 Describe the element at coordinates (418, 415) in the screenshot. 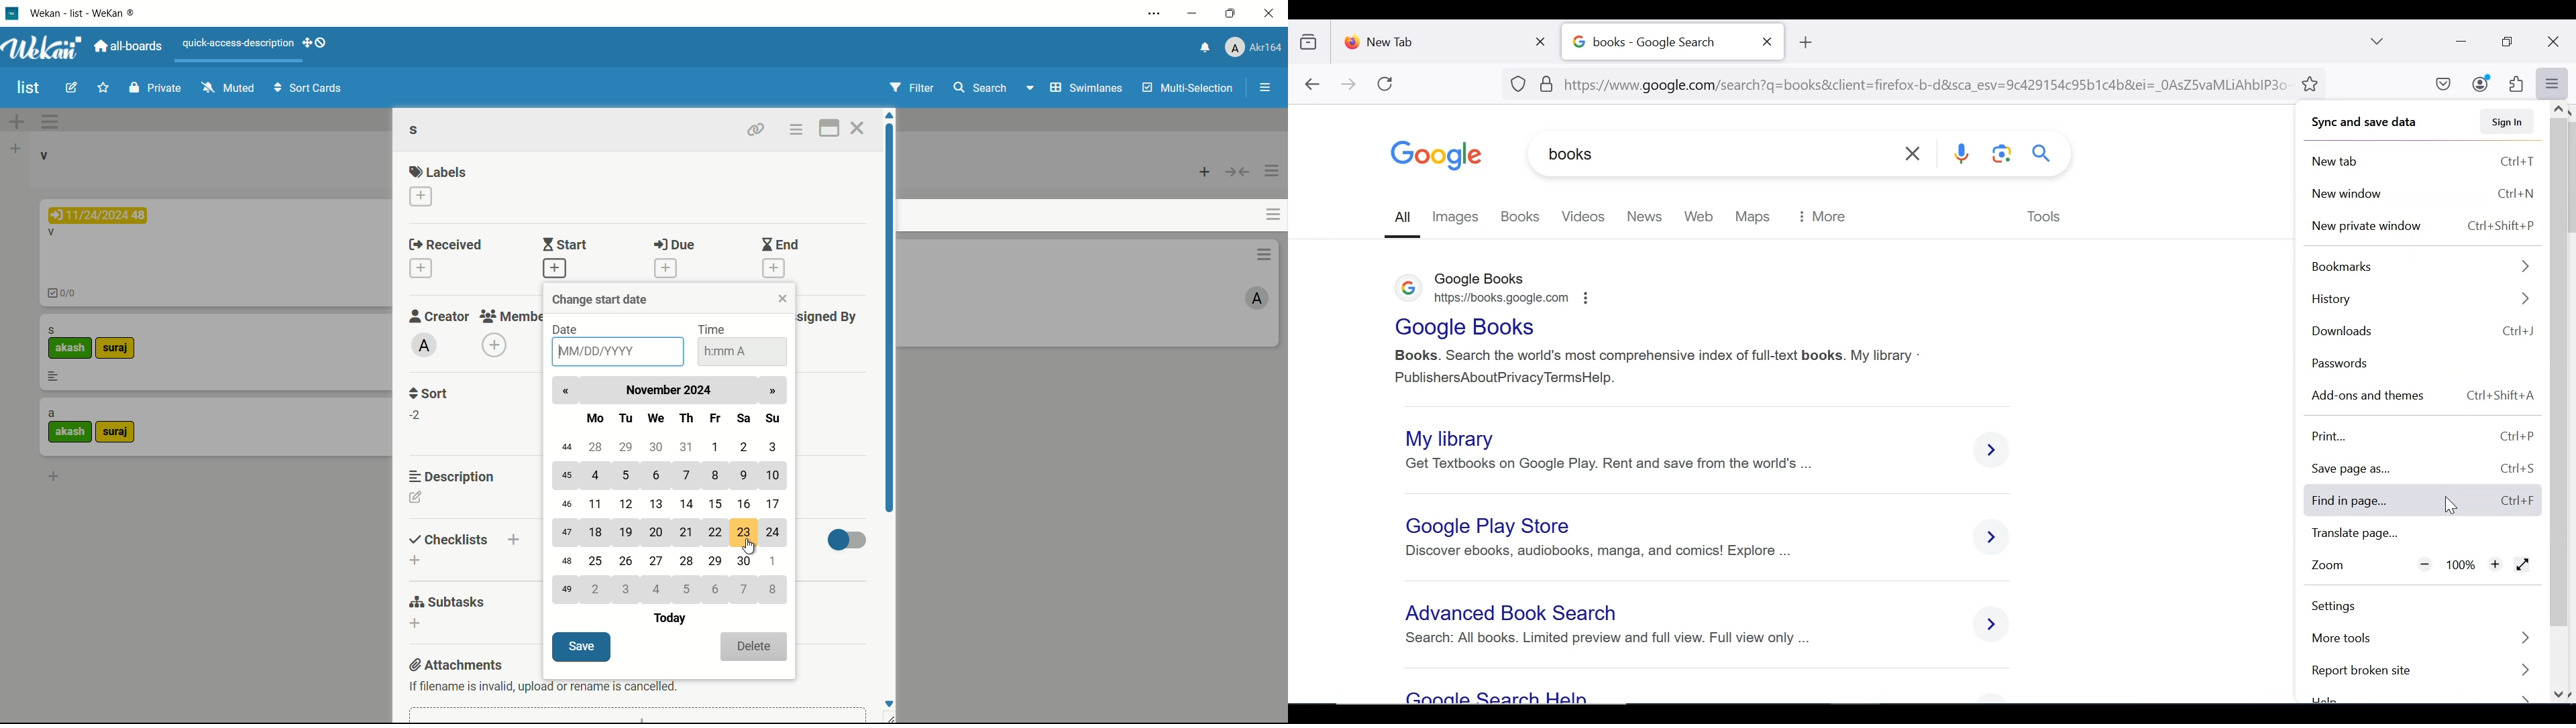

I see `-2` at that location.